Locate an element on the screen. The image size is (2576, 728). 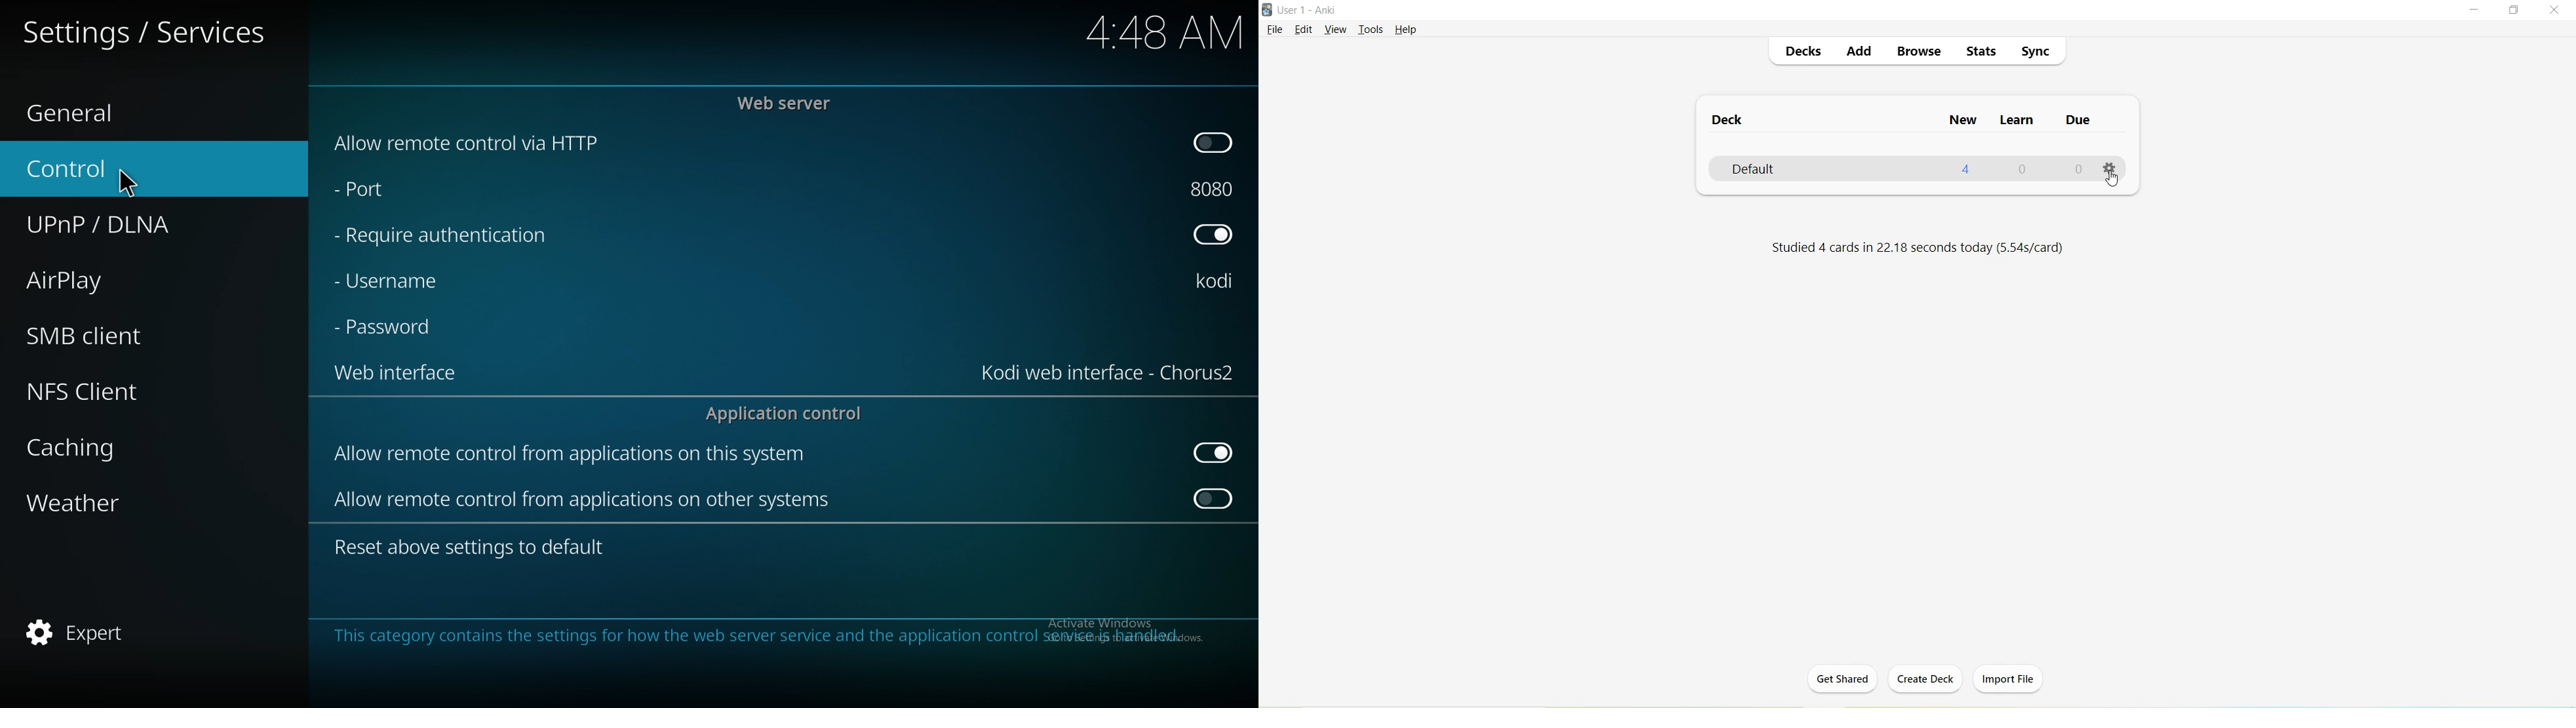
Sync is located at coordinates (2035, 53).